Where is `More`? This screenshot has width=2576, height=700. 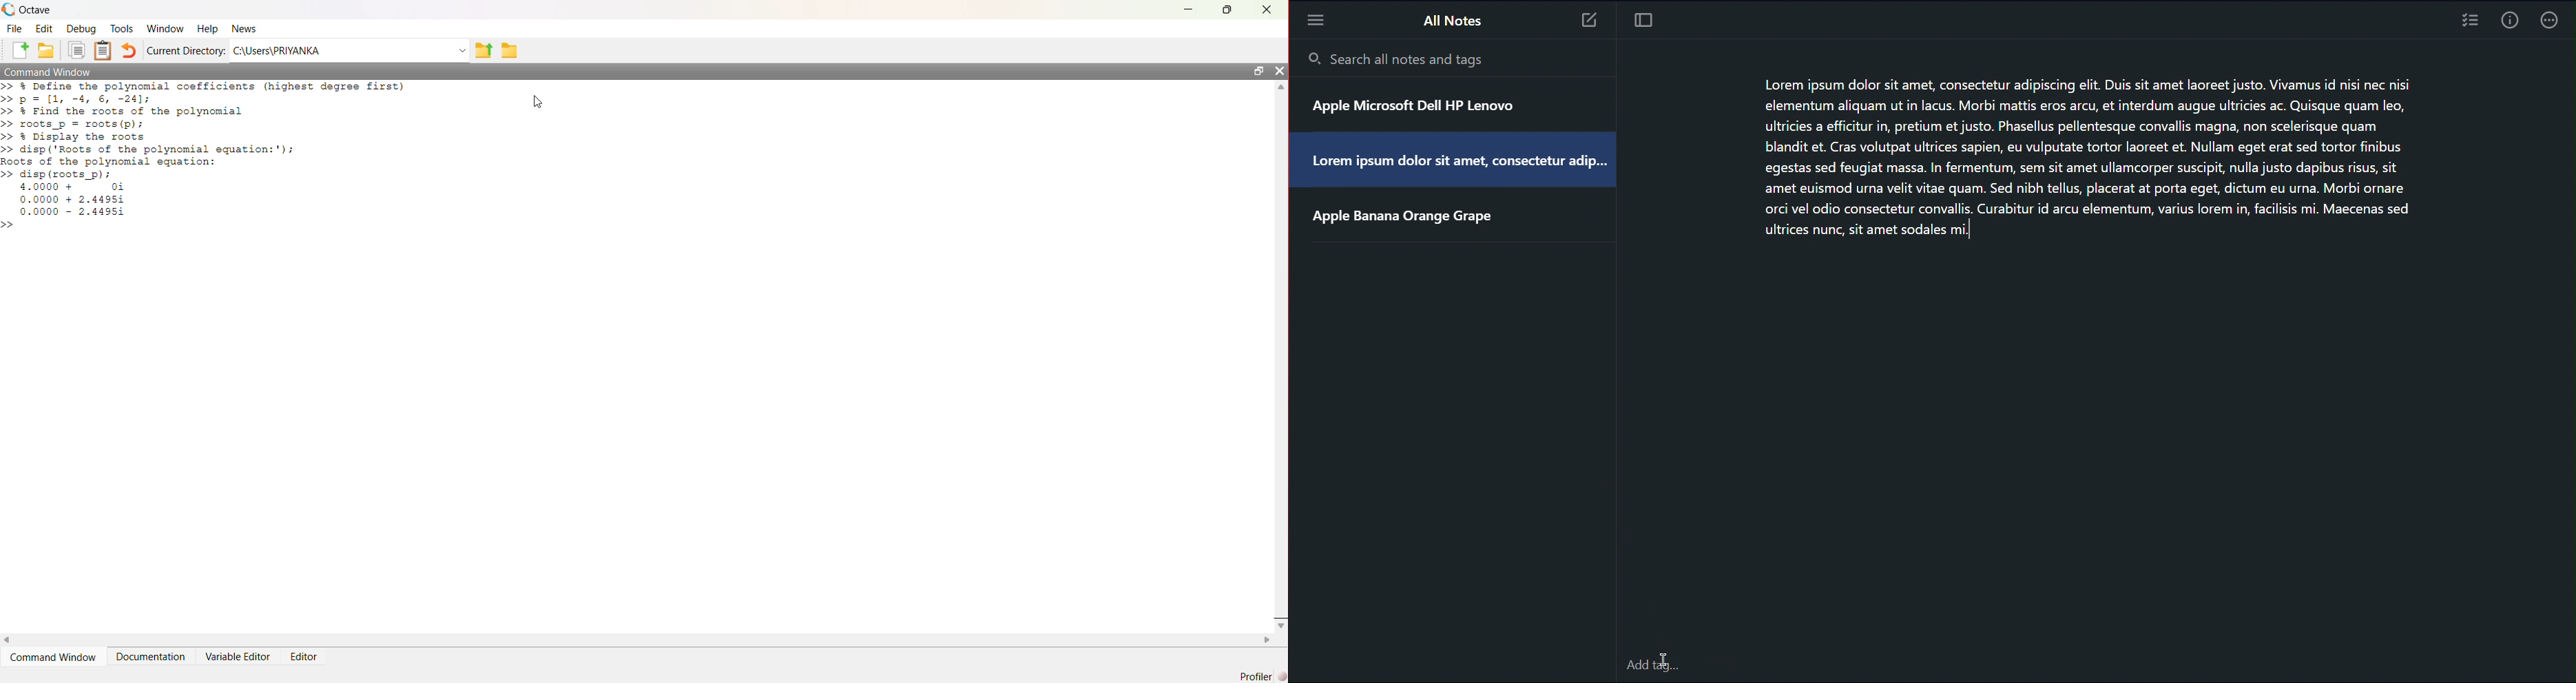
More is located at coordinates (1315, 19).